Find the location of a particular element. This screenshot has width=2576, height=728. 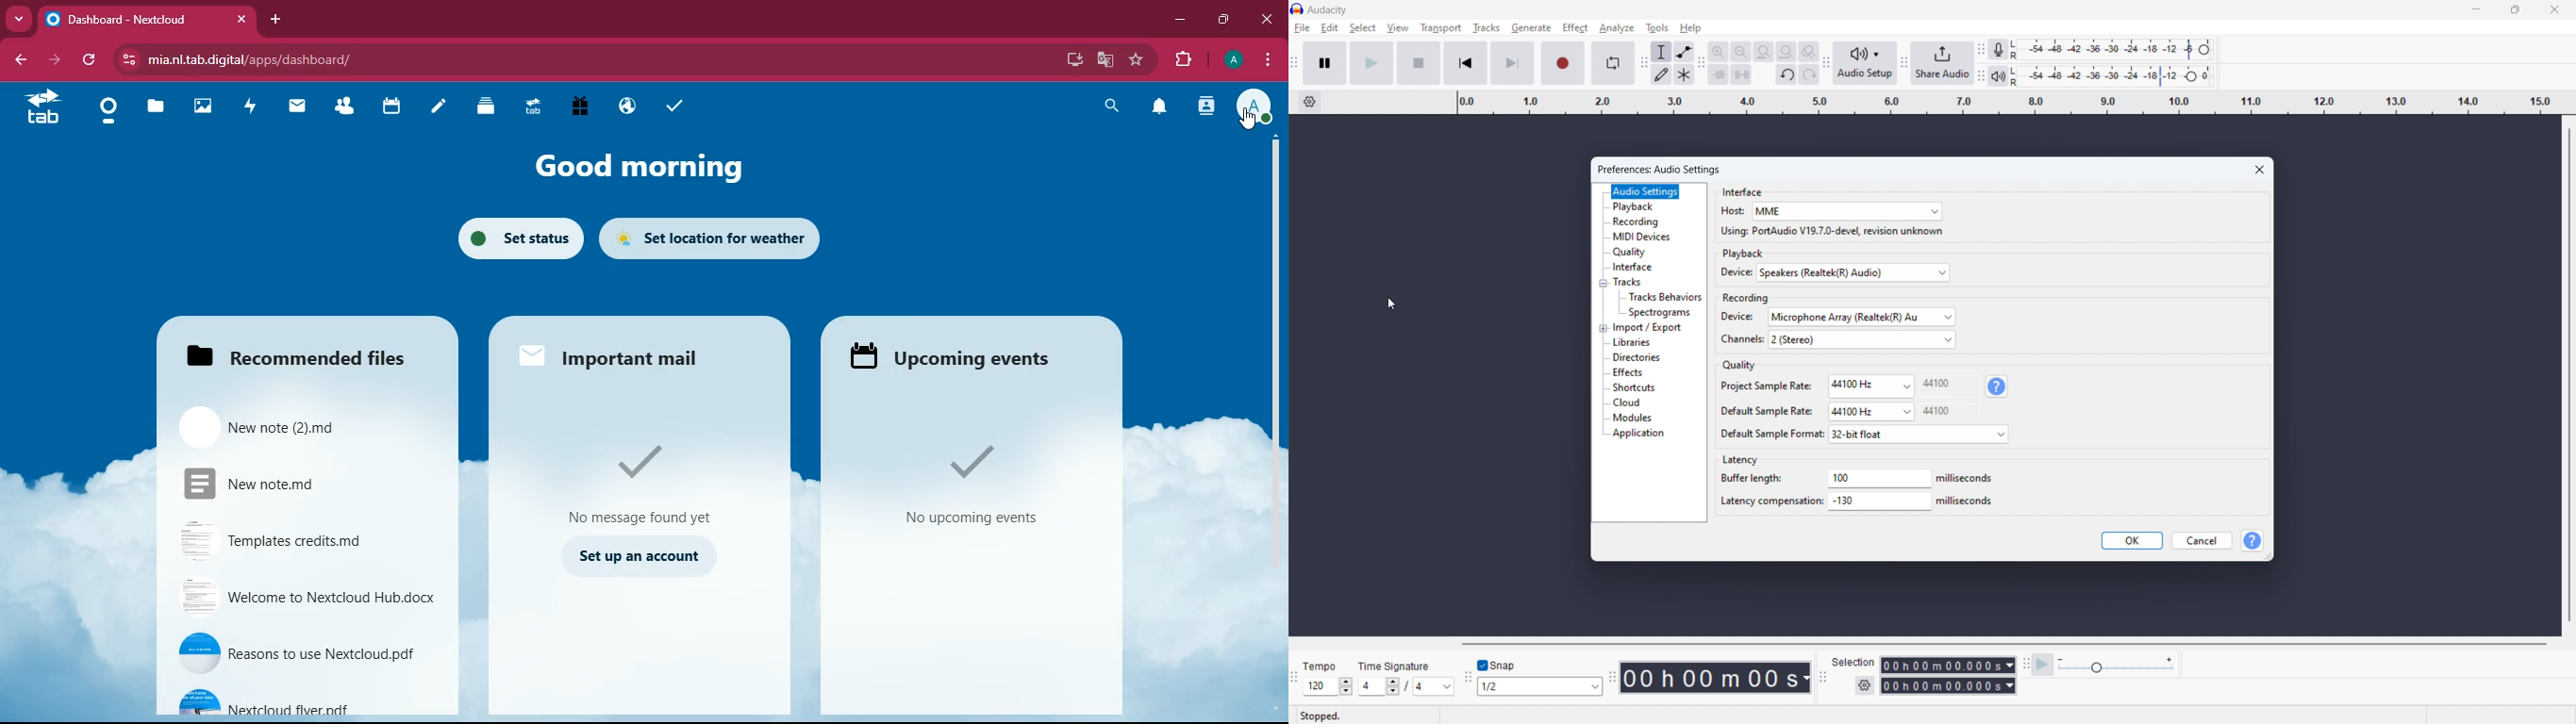

play is located at coordinates (1372, 64).